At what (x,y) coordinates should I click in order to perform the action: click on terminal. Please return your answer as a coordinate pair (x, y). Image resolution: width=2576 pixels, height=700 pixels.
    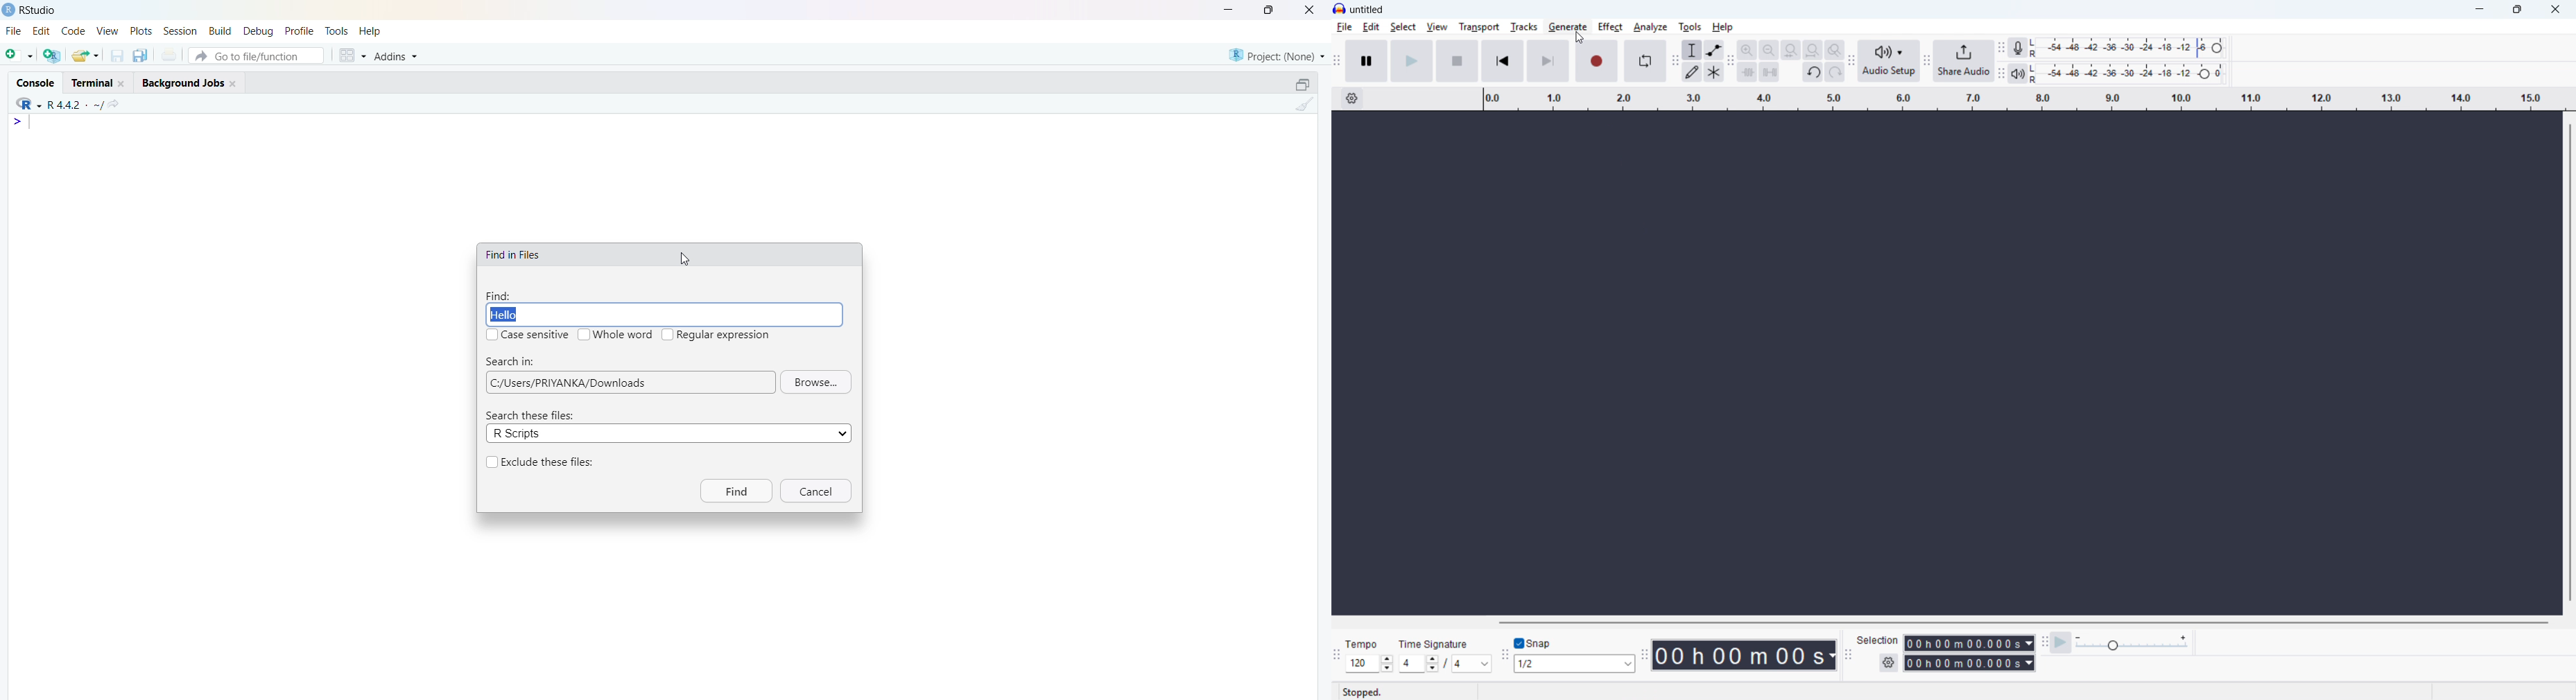
    Looking at the image, I should click on (92, 83).